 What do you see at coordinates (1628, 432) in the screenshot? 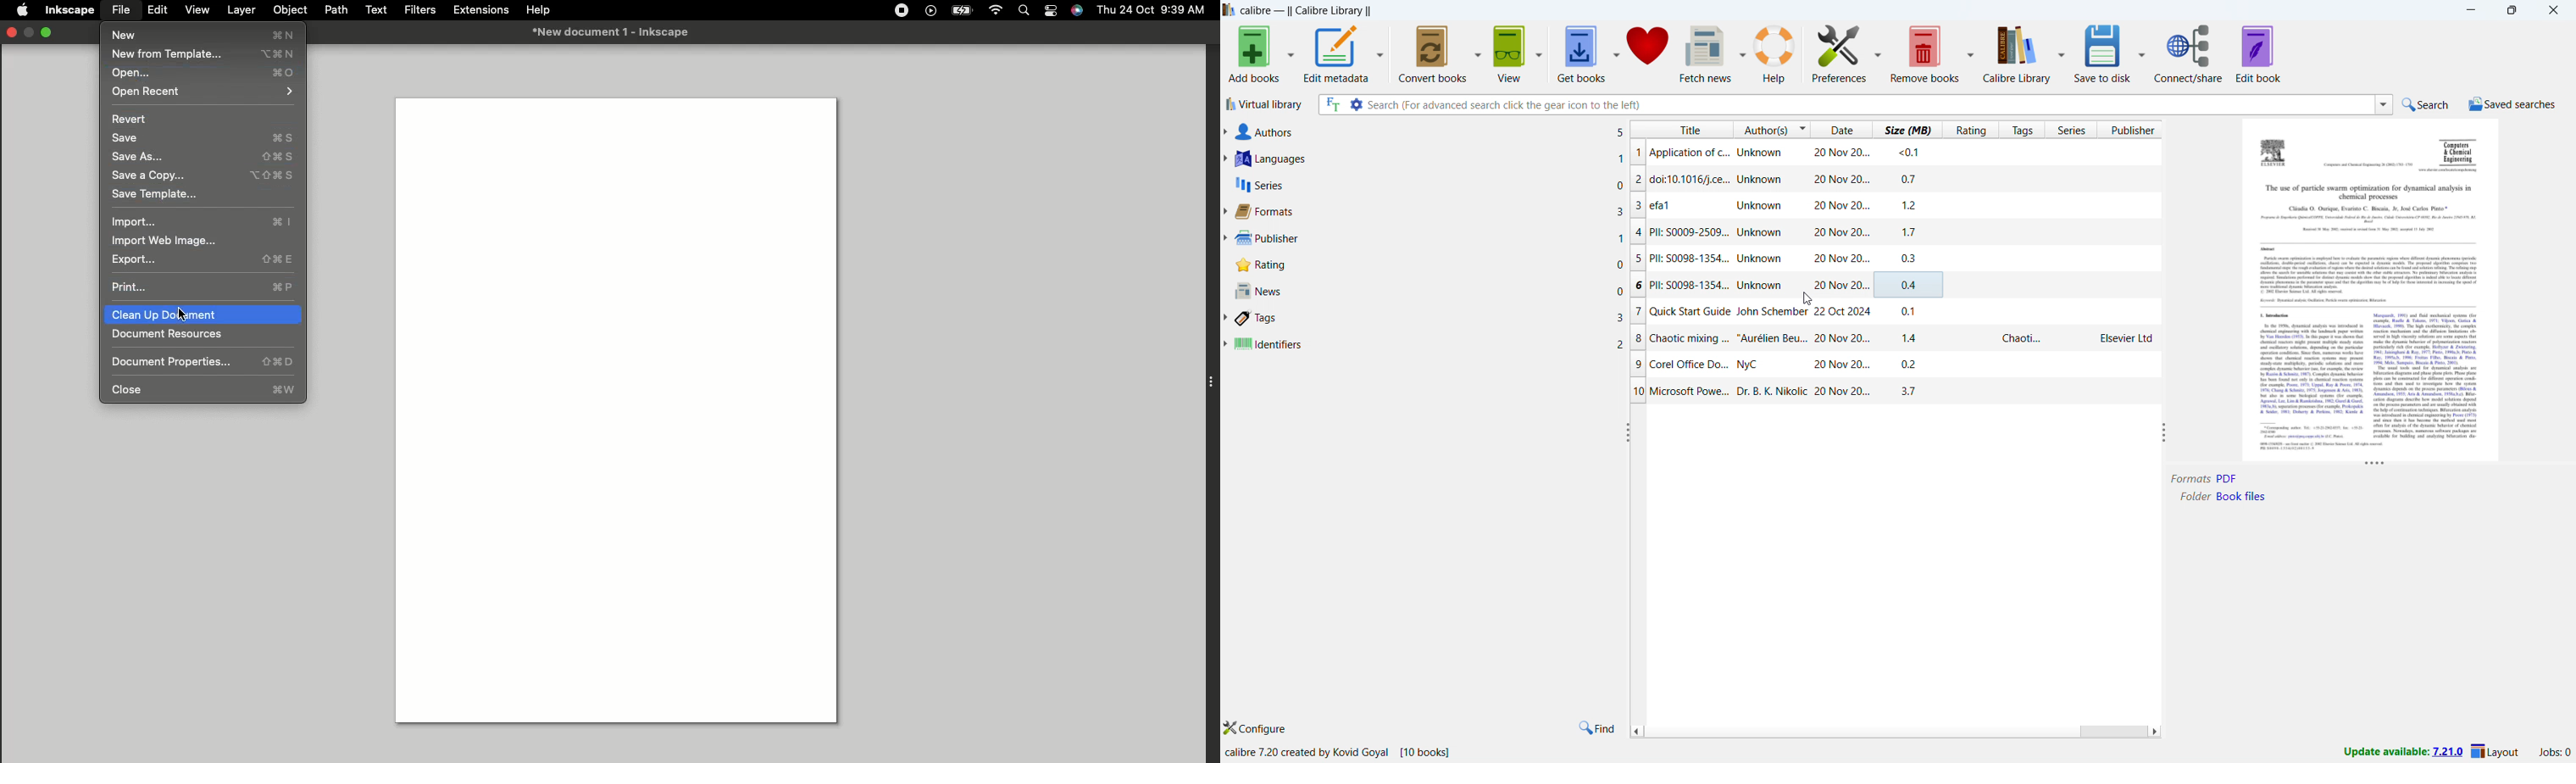
I see `resize` at bounding box center [1628, 432].